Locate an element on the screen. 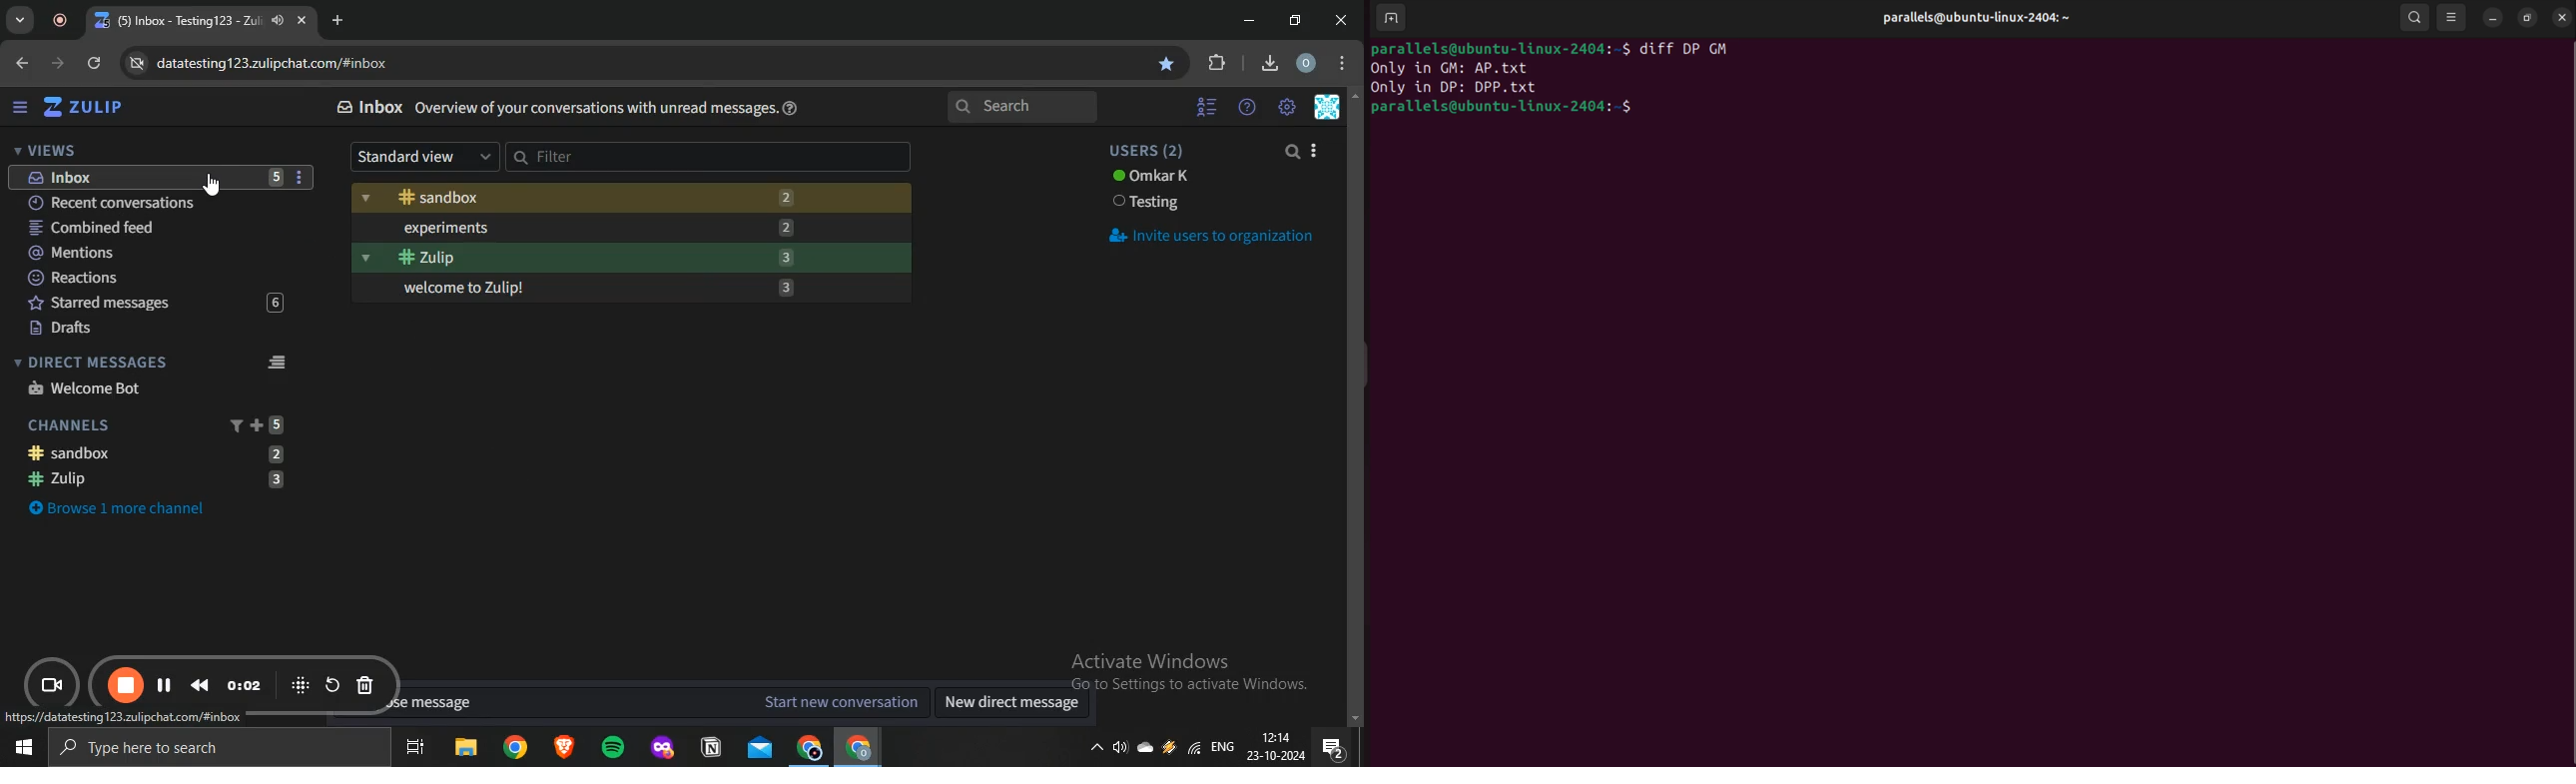  start is located at coordinates (20, 750).